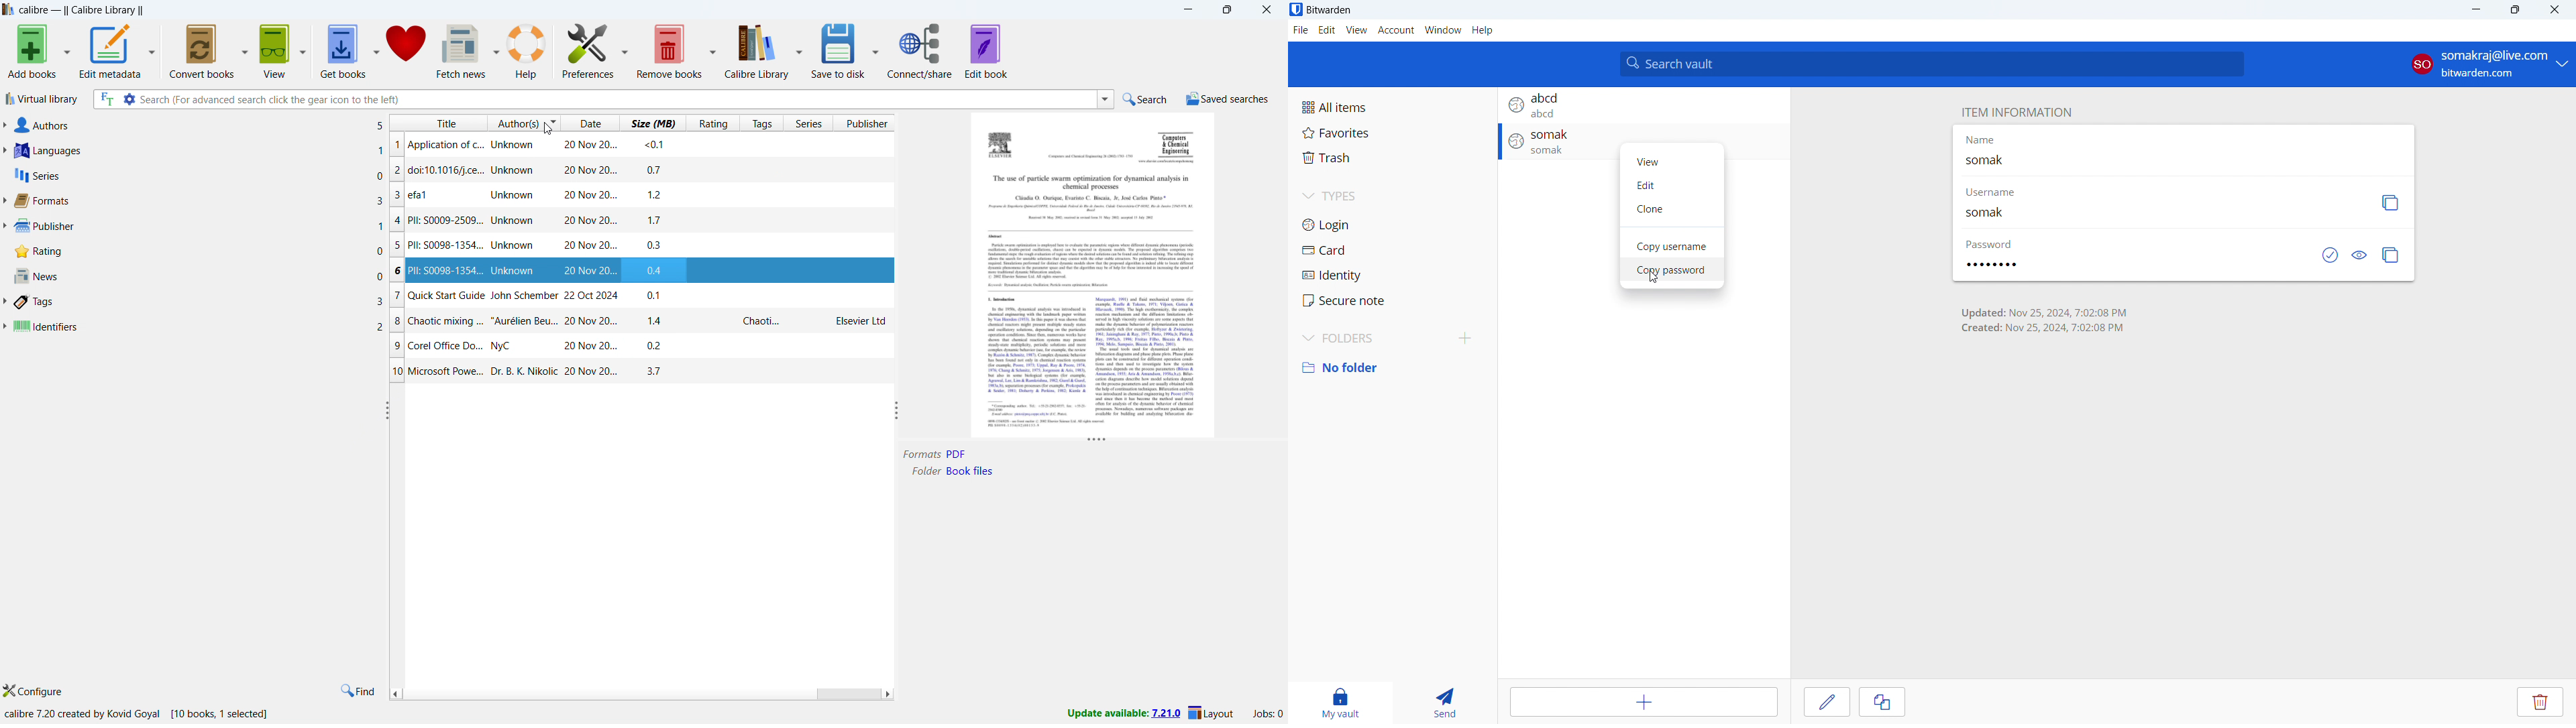  I want to click on , so click(1033, 361).